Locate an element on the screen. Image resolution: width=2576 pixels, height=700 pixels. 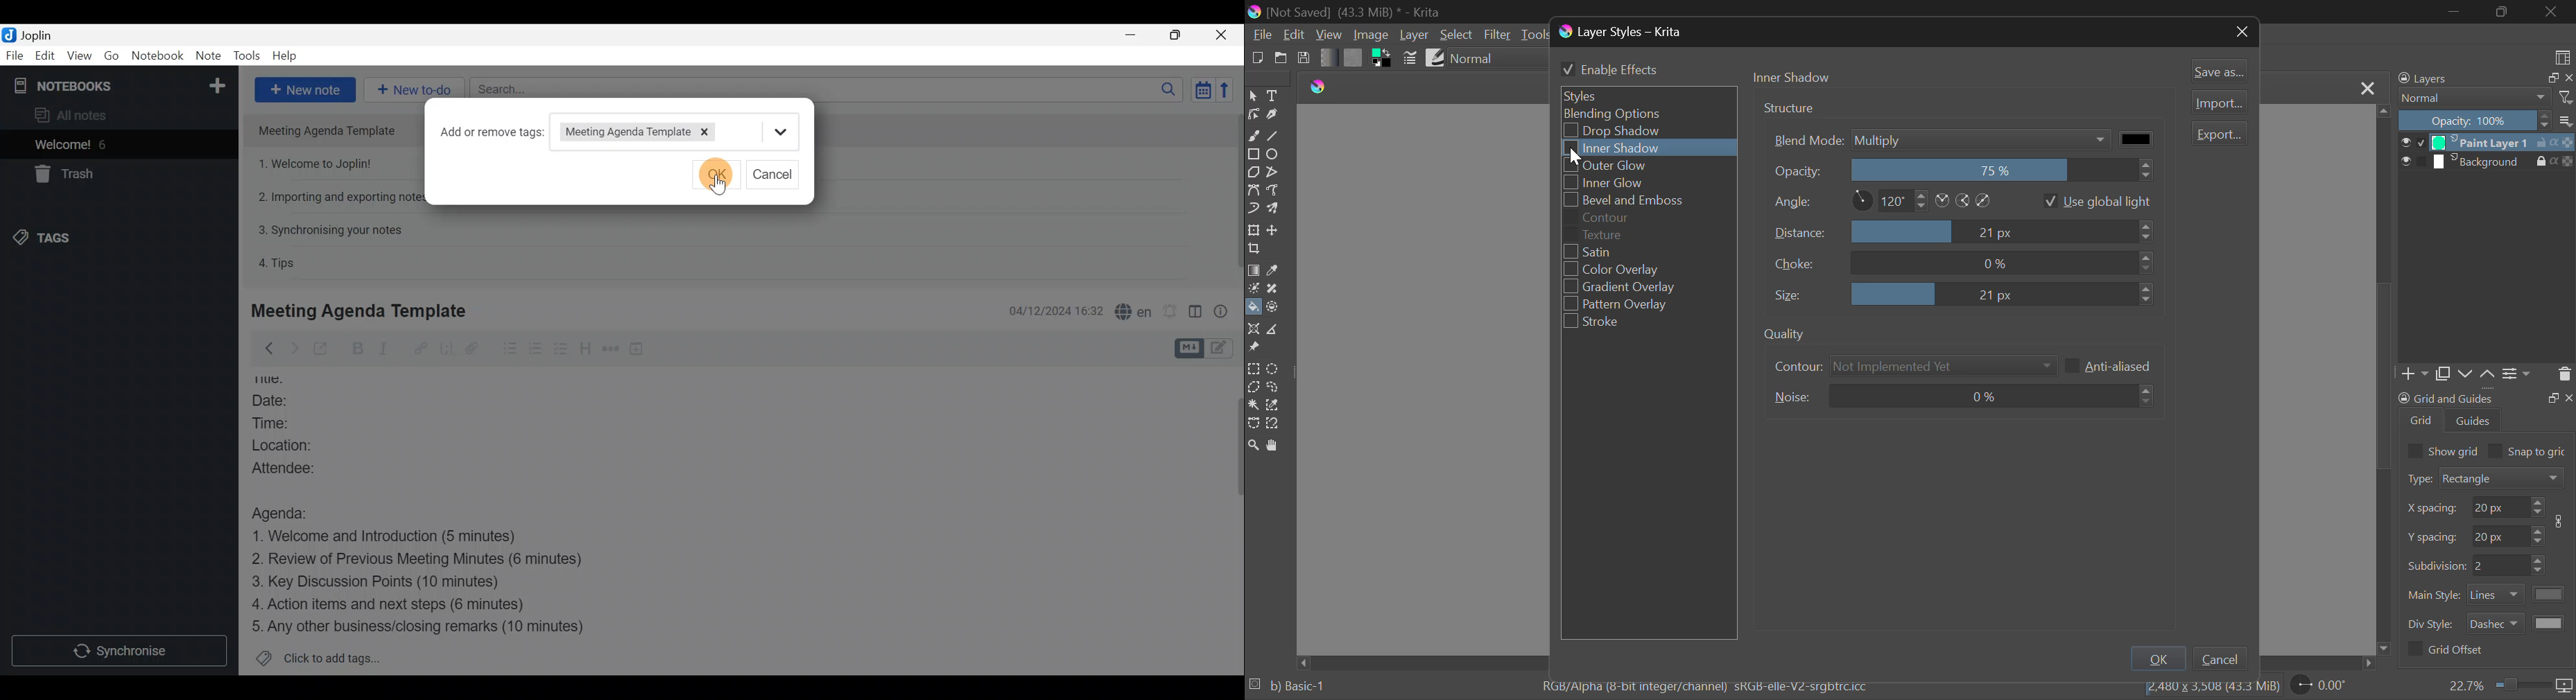
Structure is located at coordinates (1793, 106).